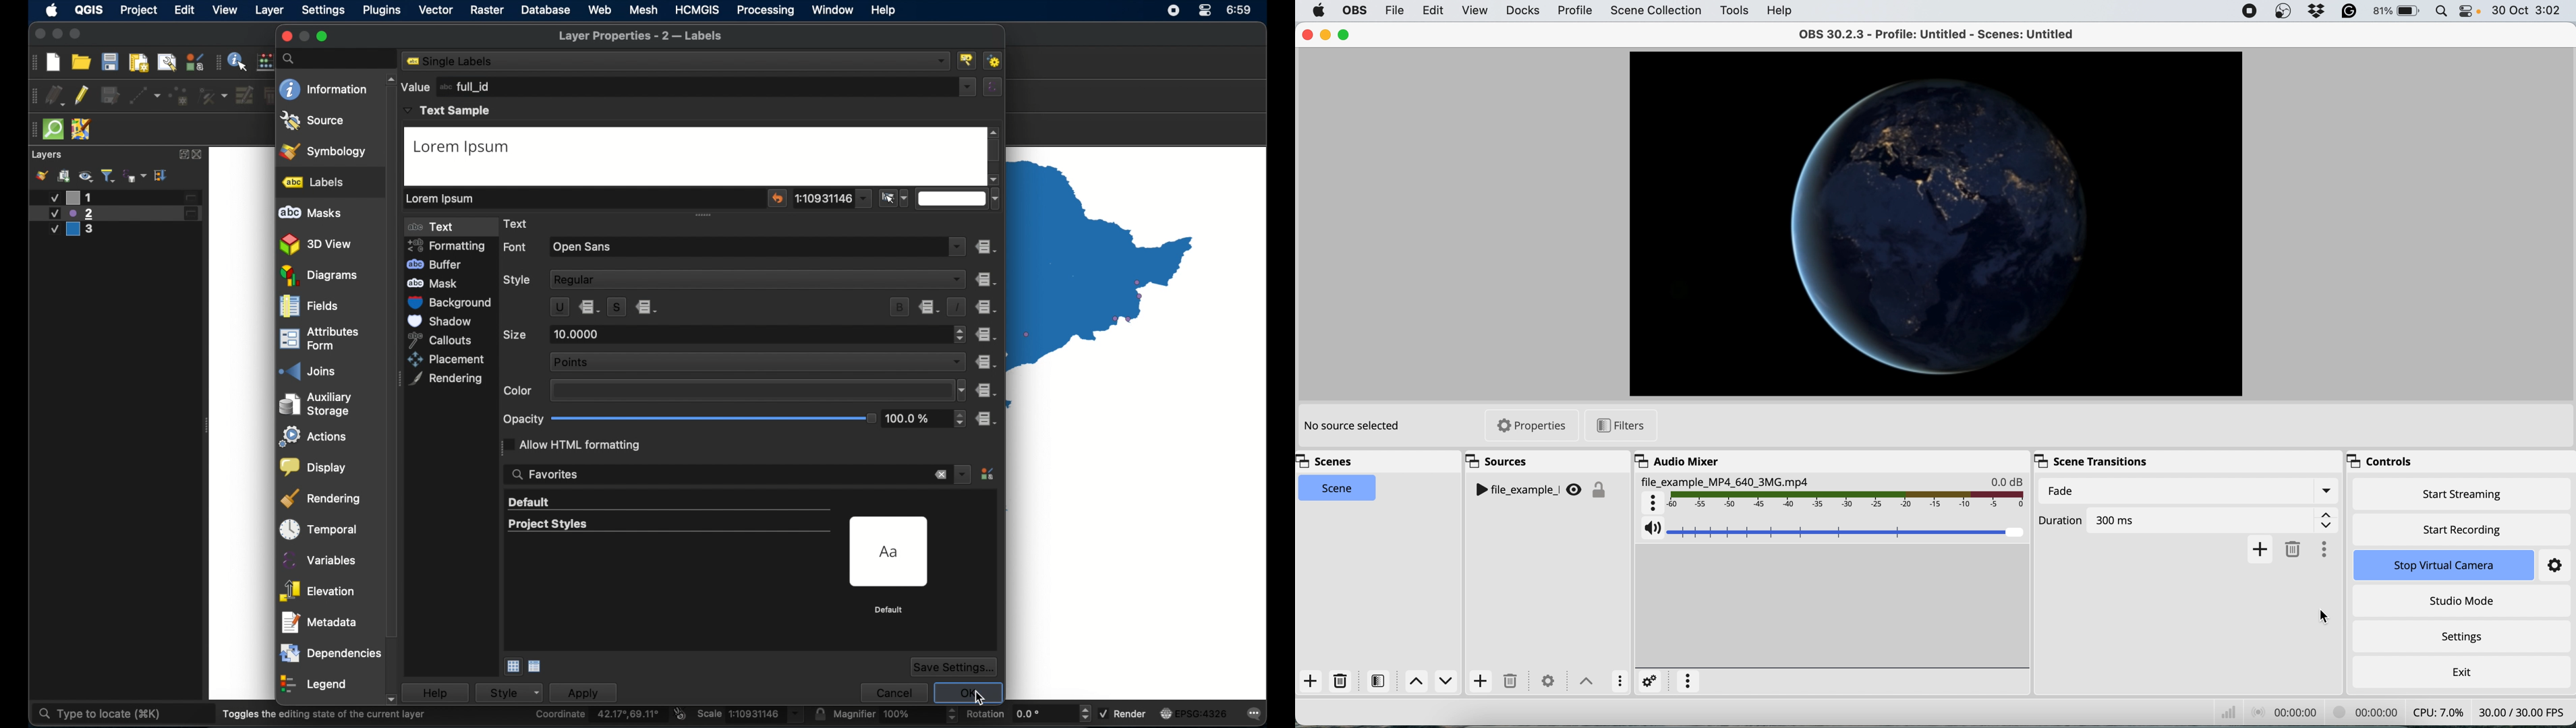  What do you see at coordinates (2324, 550) in the screenshot?
I see `more options` at bounding box center [2324, 550].